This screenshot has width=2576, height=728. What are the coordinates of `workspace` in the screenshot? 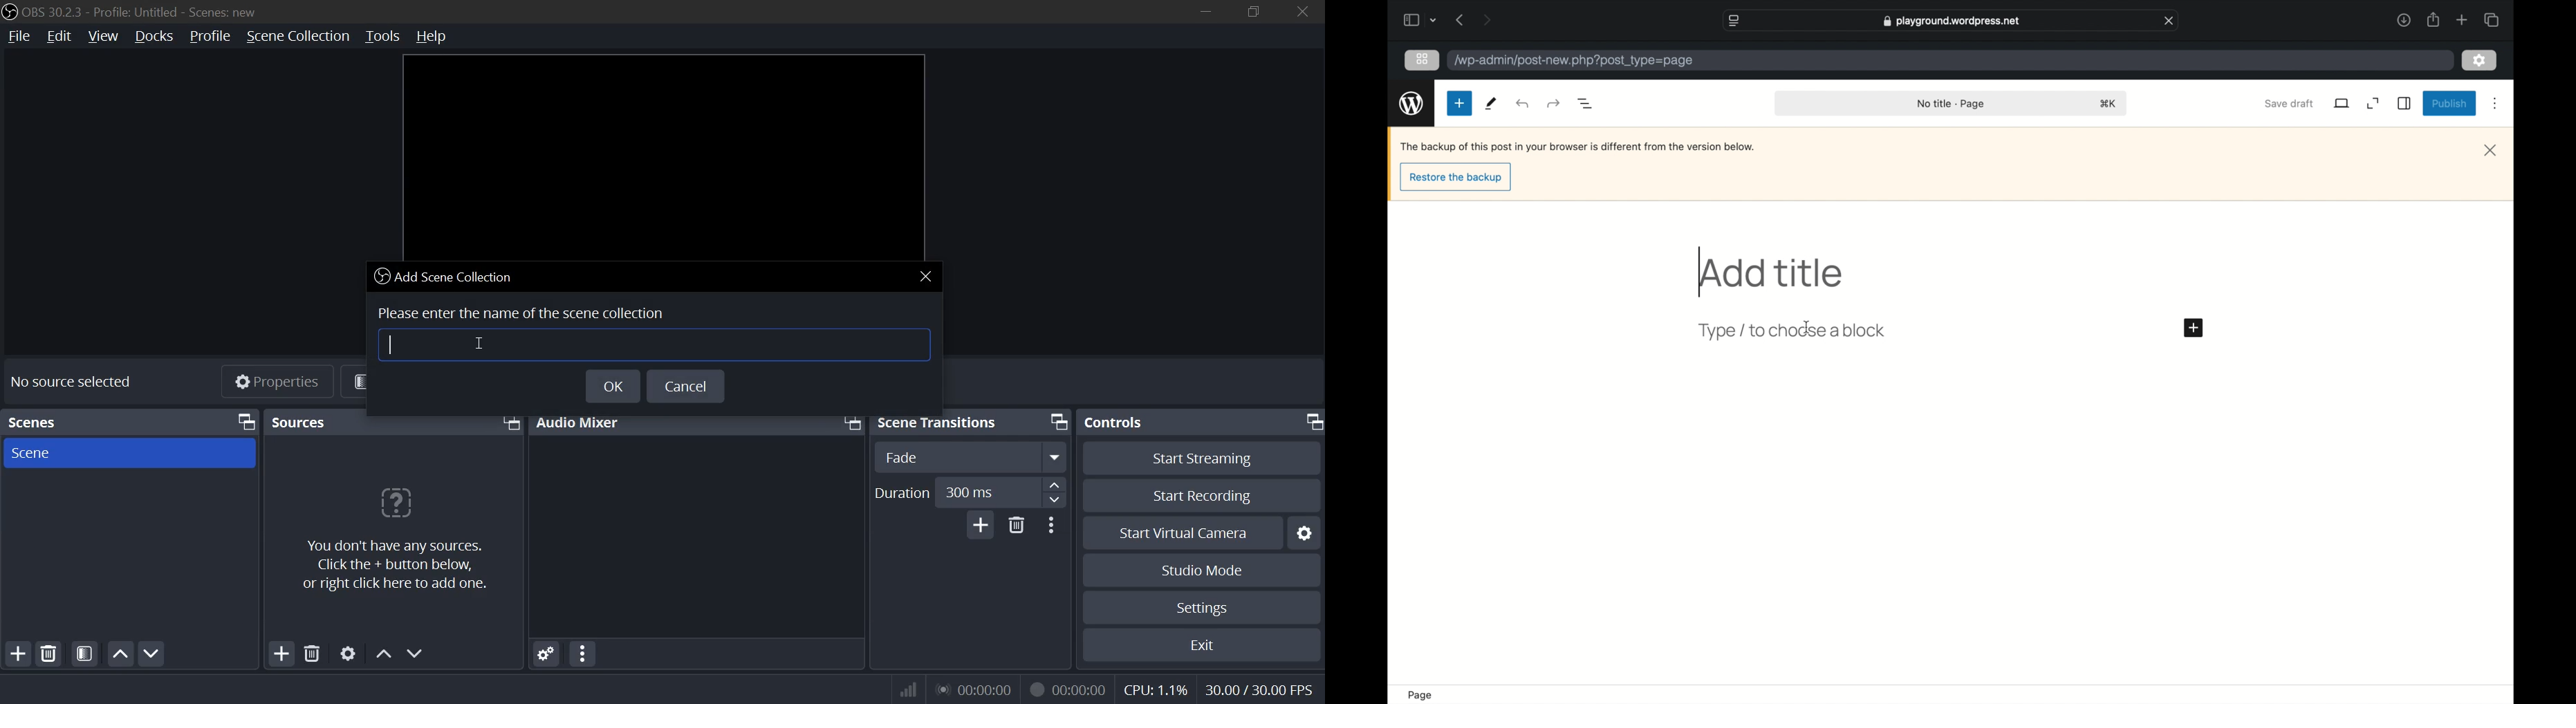 It's located at (662, 156).